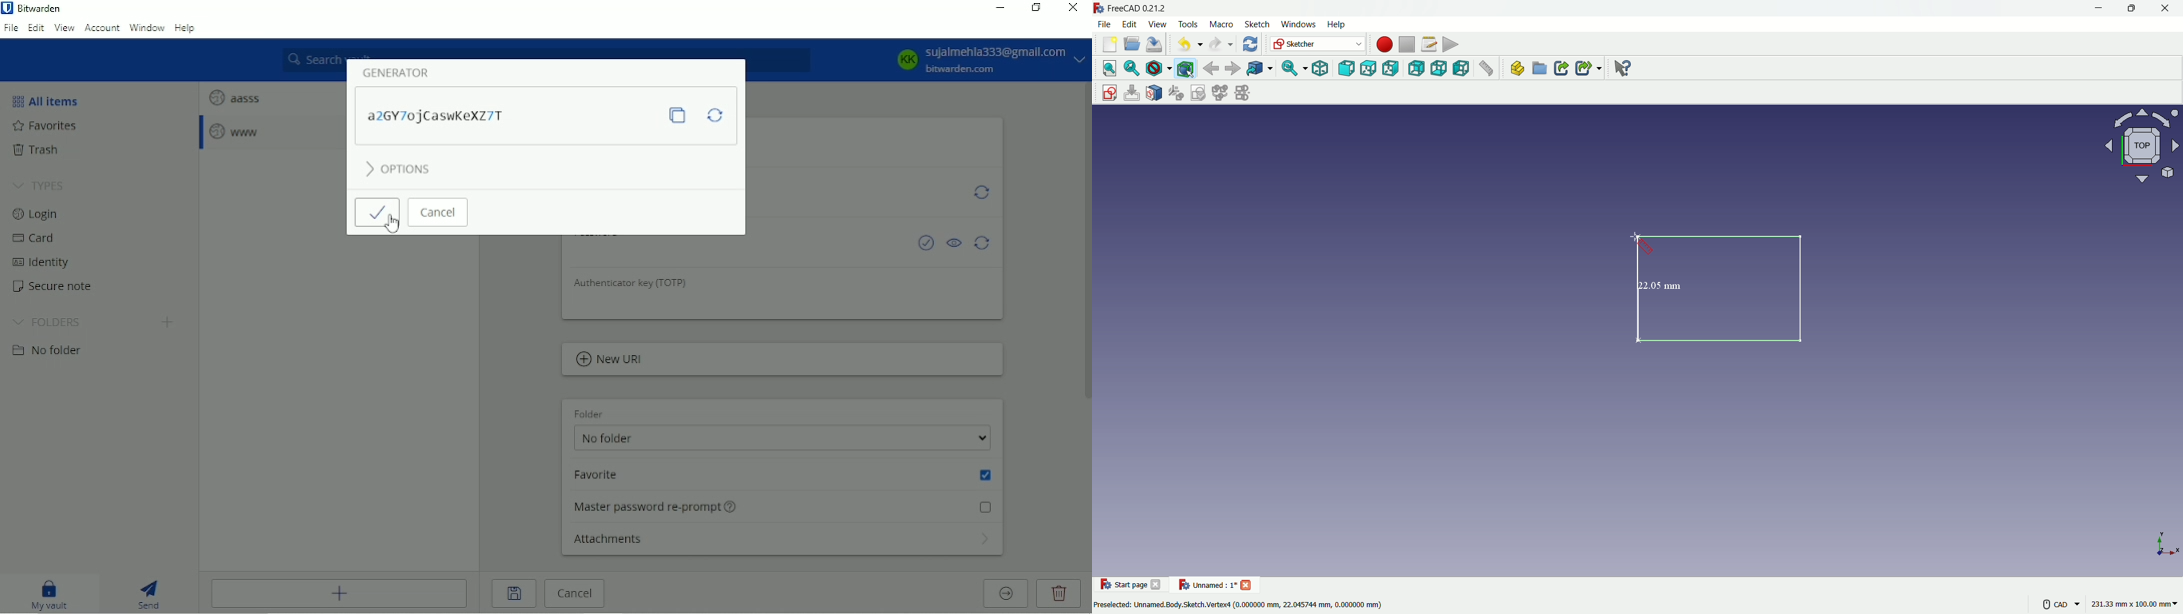 Image resolution: width=2184 pixels, height=616 pixels. I want to click on view menu, so click(1156, 24).